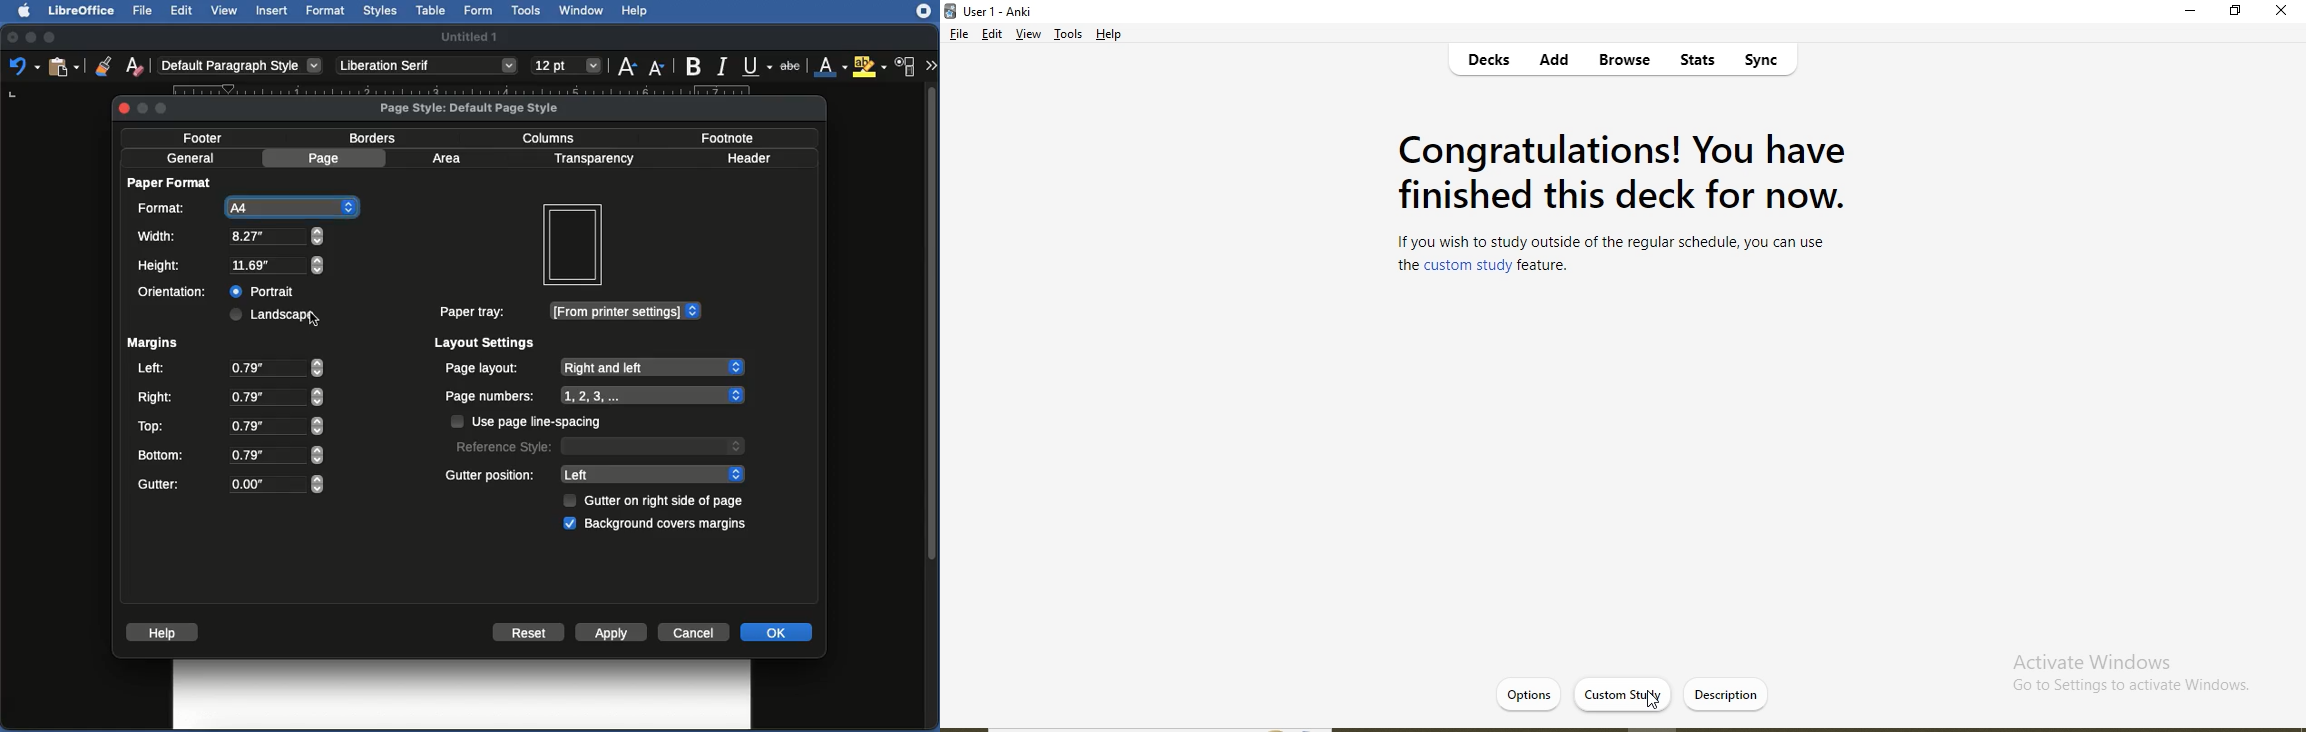 This screenshot has width=2324, height=756. What do you see at coordinates (328, 12) in the screenshot?
I see `Format` at bounding box center [328, 12].